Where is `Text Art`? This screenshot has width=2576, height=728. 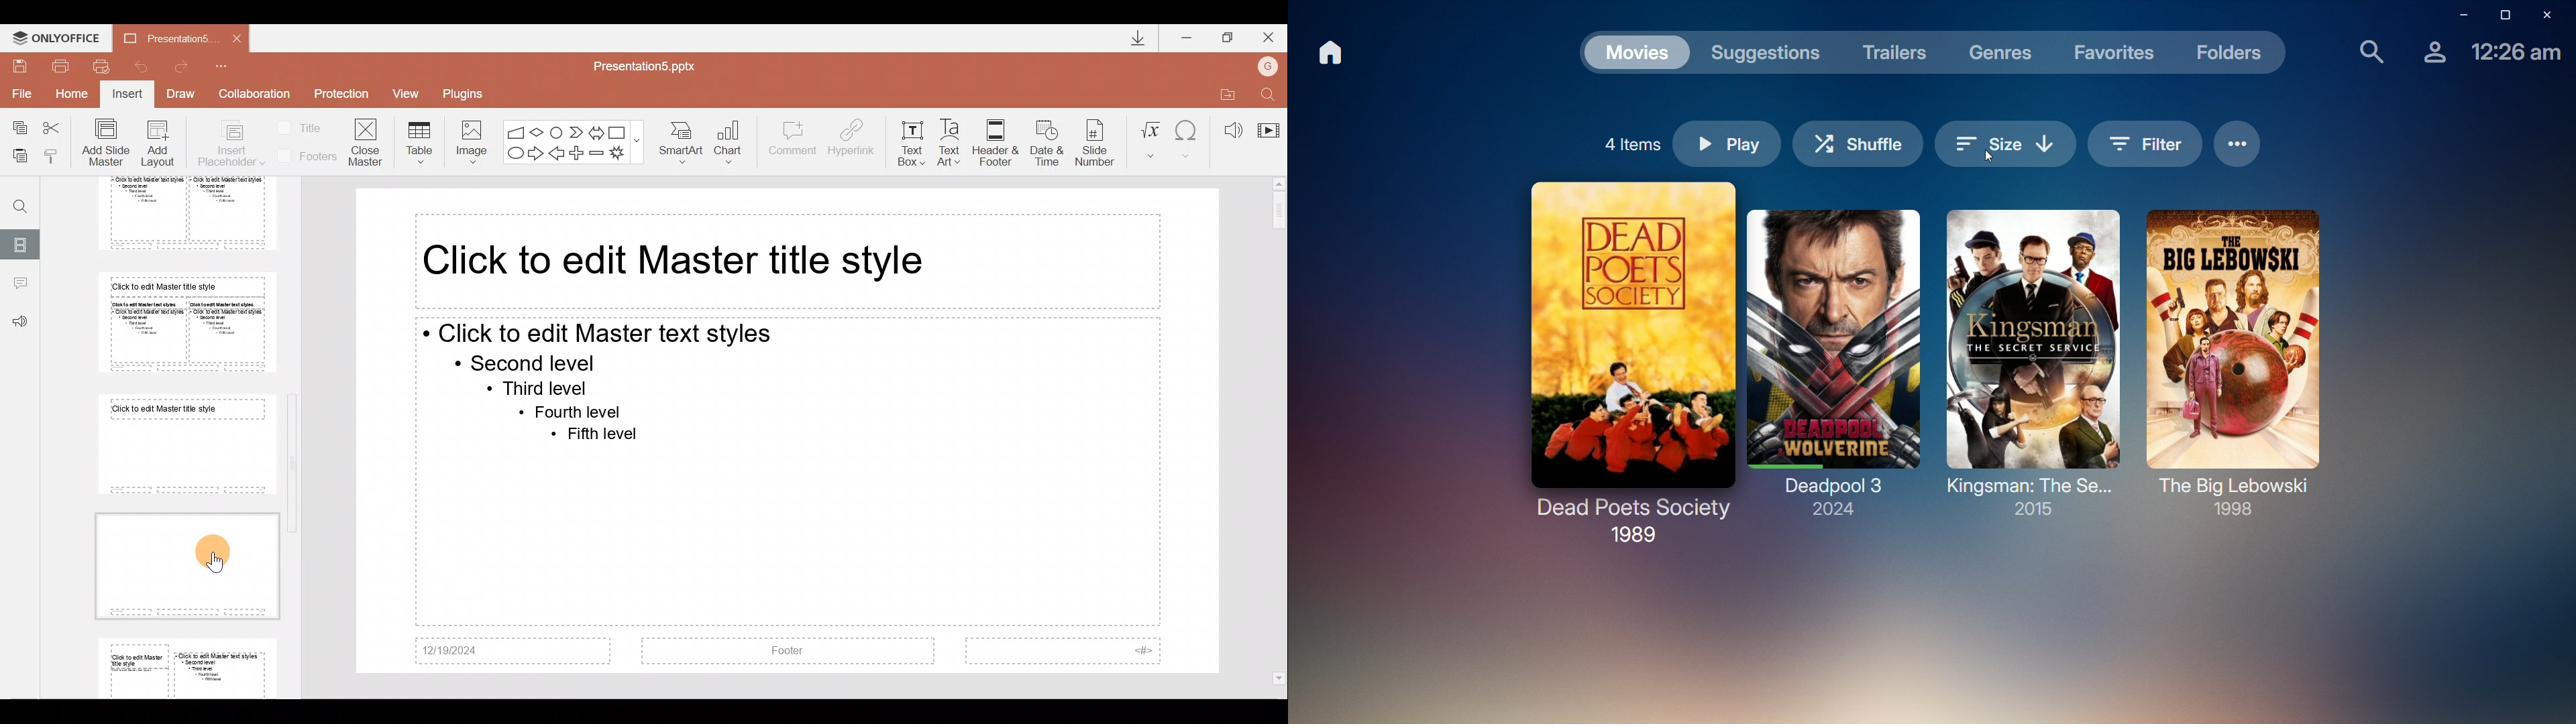 Text Art is located at coordinates (953, 139).